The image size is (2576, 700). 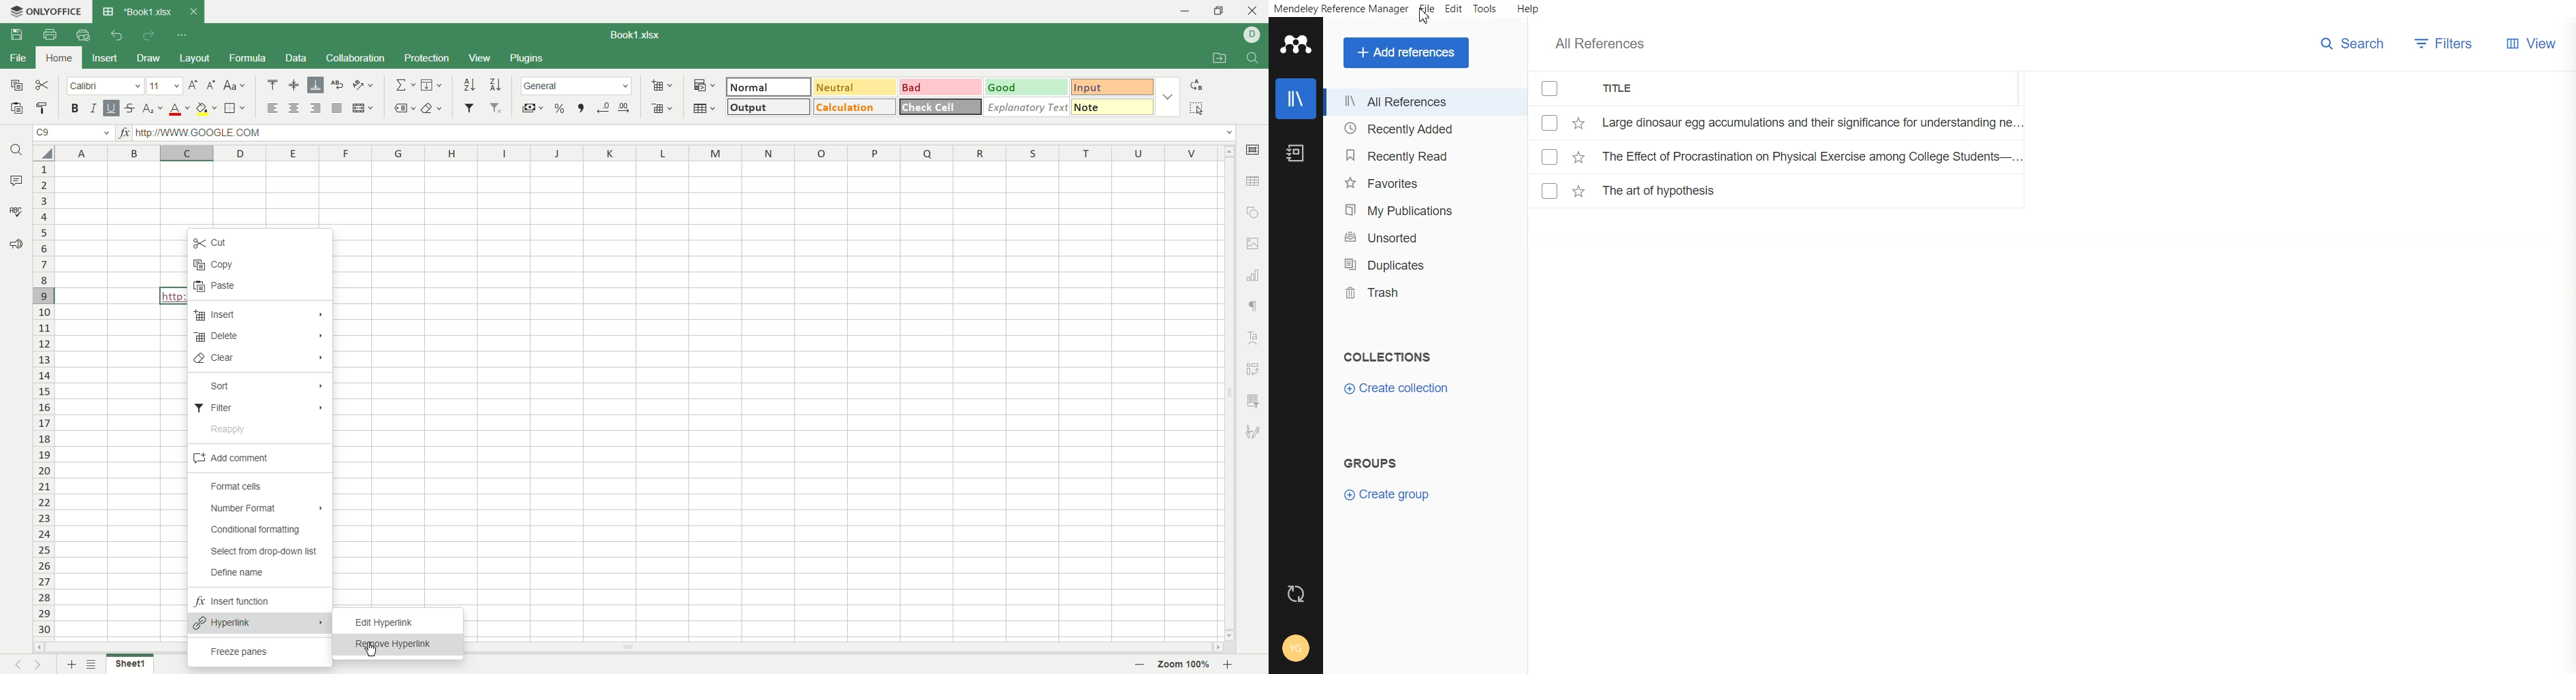 What do you see at coordinates (235, 87) in the screenshot?
I see `change case` at bounding box center [235, 87].